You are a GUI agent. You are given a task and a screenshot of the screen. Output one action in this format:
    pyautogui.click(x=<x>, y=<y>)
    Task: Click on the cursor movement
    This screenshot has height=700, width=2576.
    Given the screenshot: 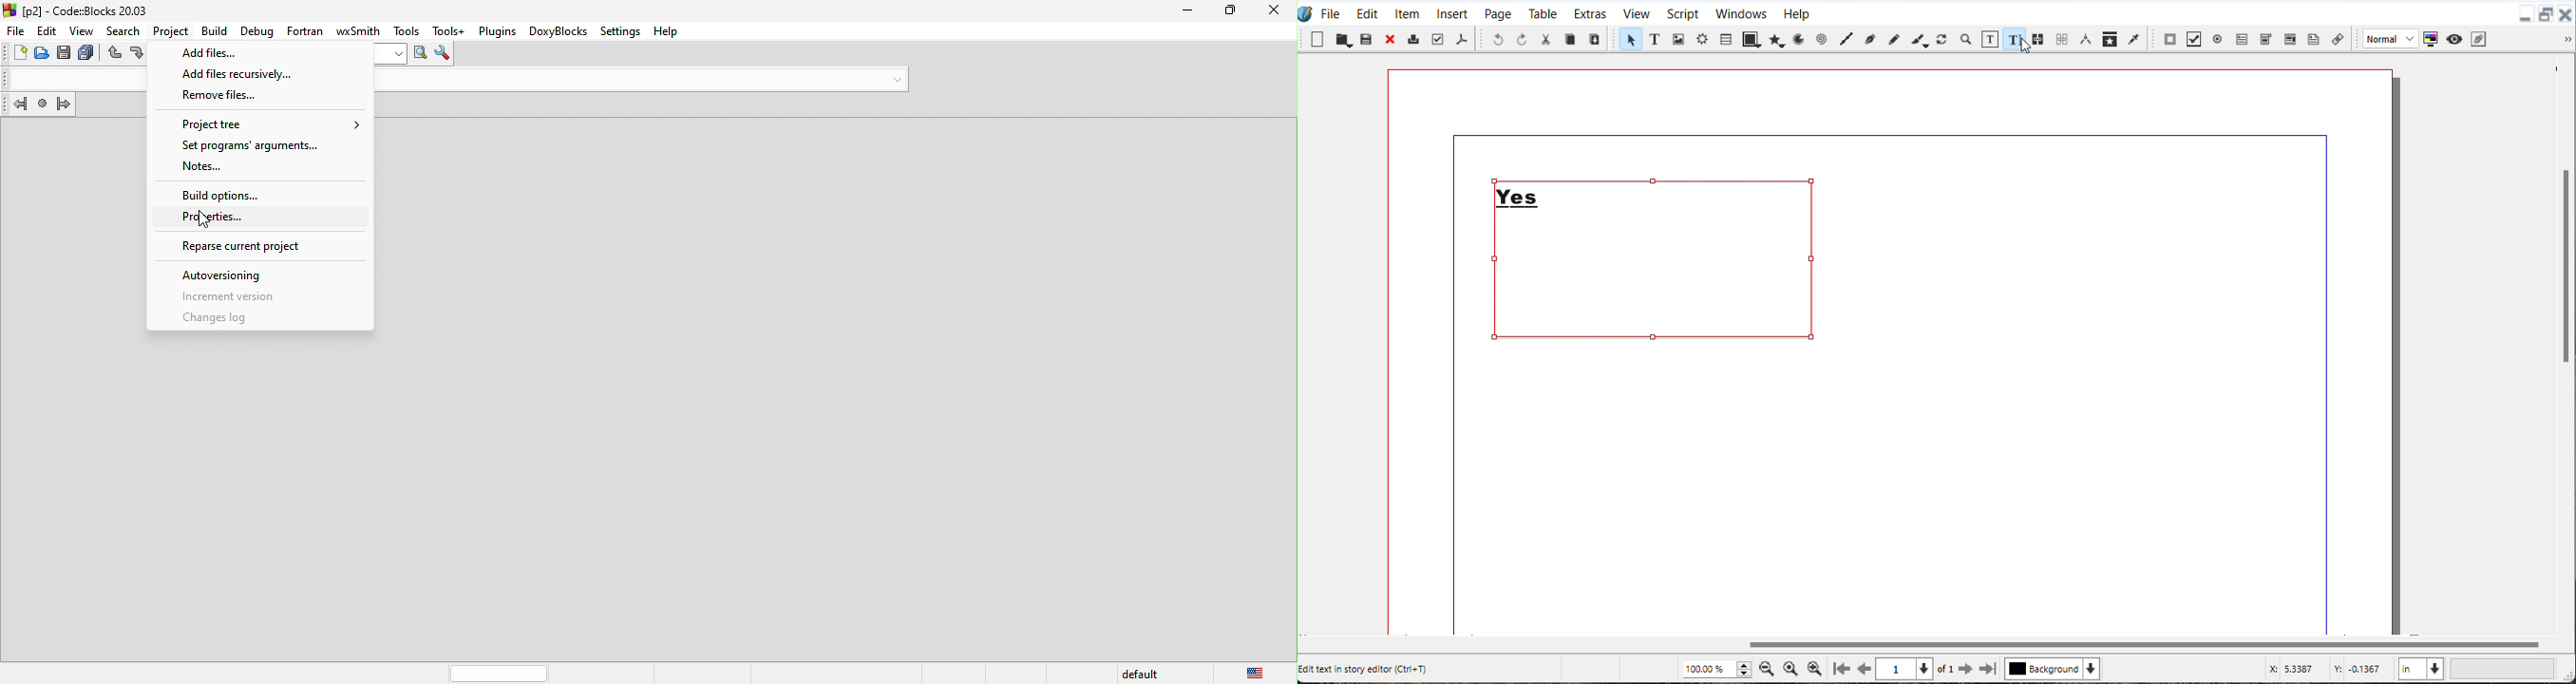 What is the action you would take?
    pyautogui.click(x=207, y=221)
    